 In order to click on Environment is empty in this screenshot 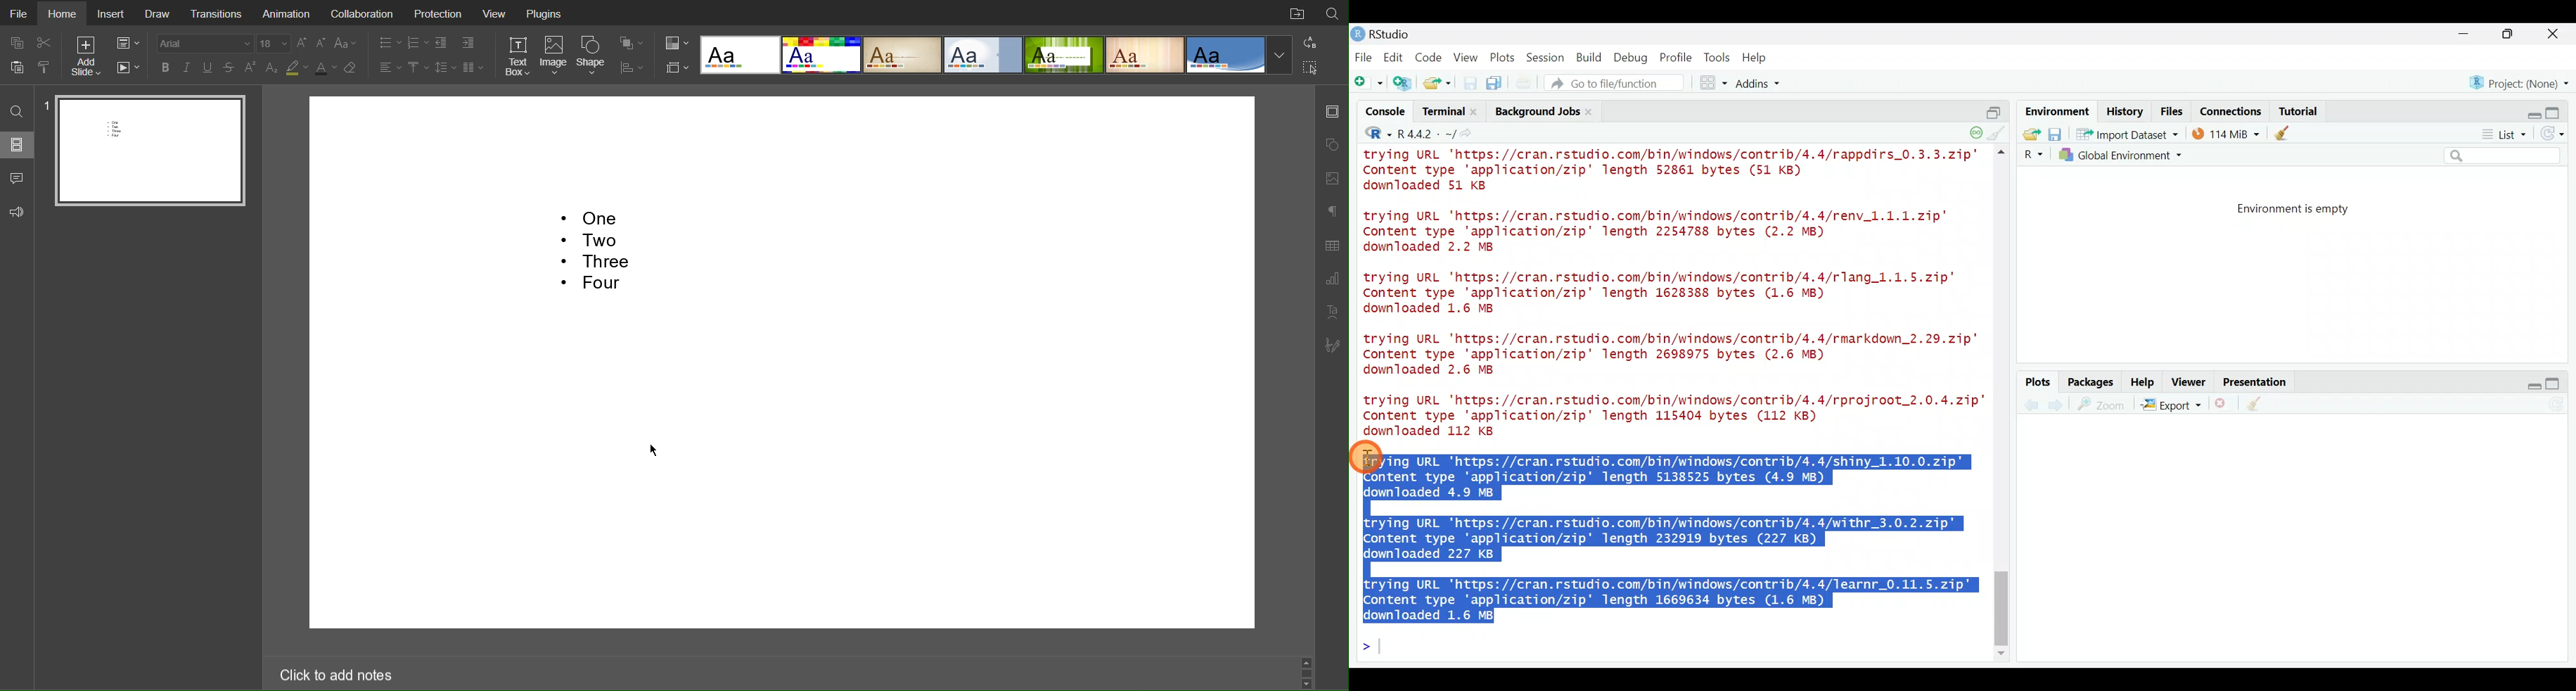, I will do `click(2304, 209)`.